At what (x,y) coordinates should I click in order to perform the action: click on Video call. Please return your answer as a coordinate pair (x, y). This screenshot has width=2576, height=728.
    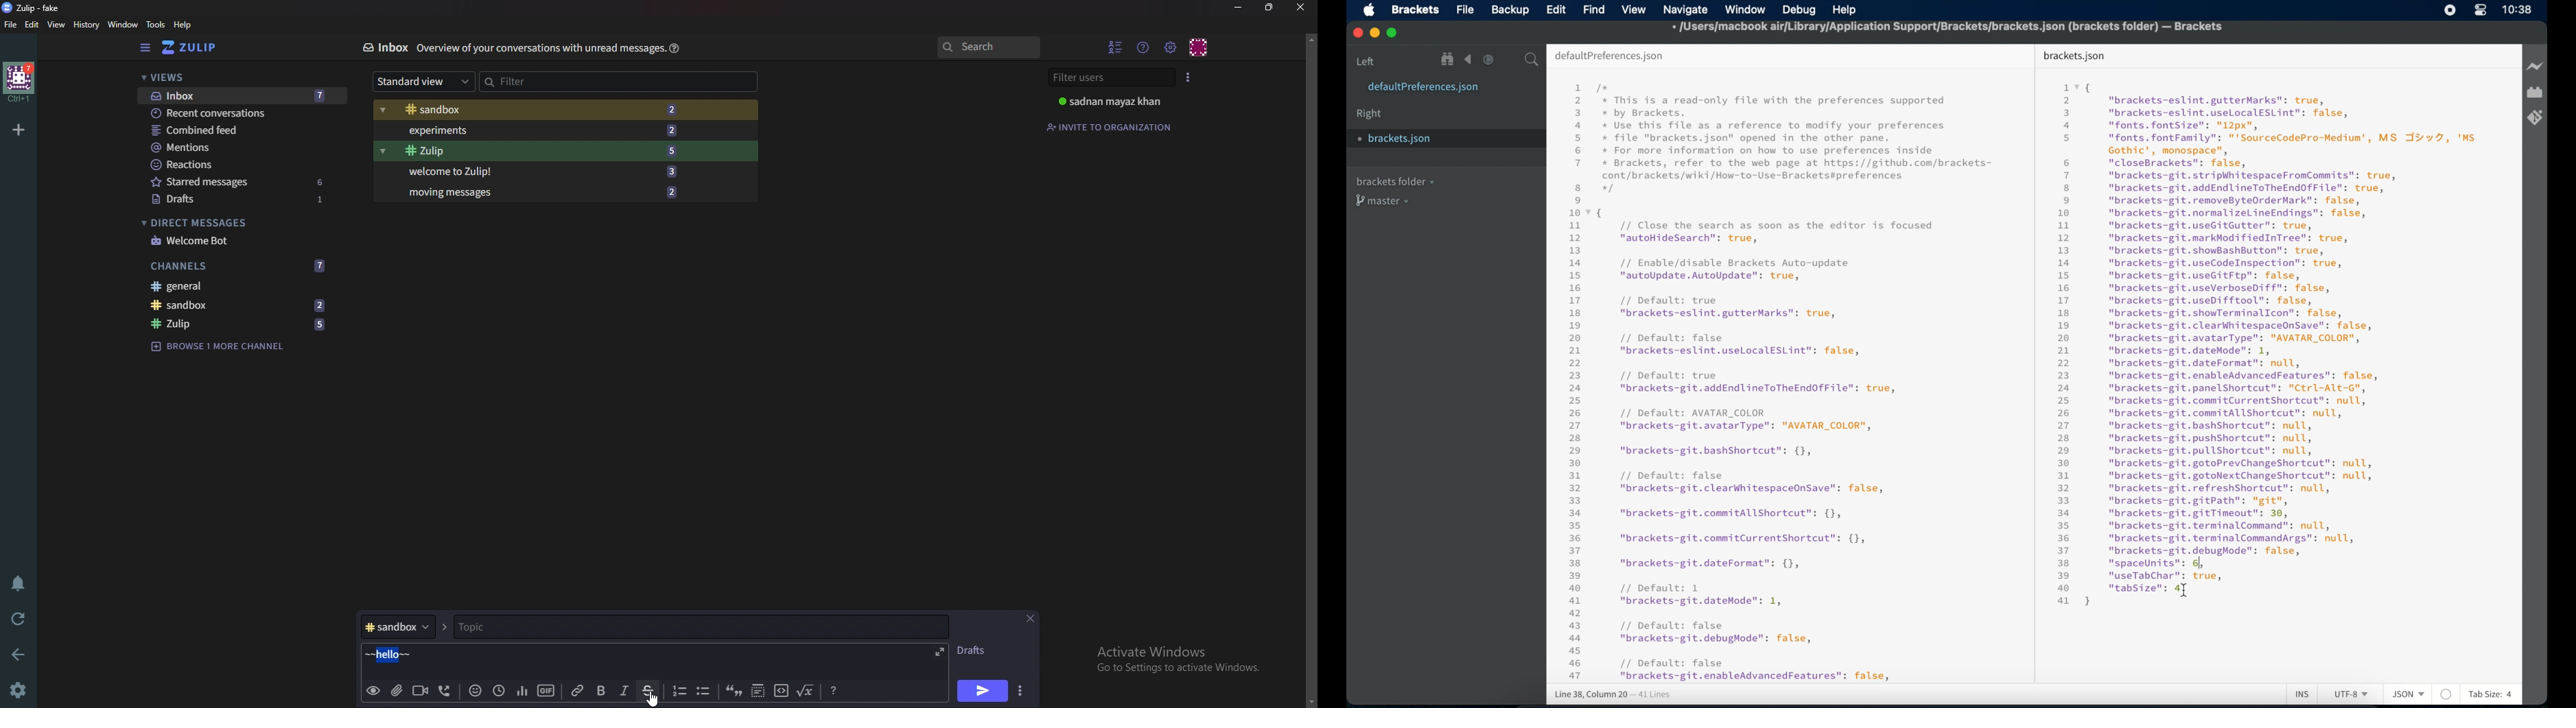
    Looking at the image, I should click on (419, 693).